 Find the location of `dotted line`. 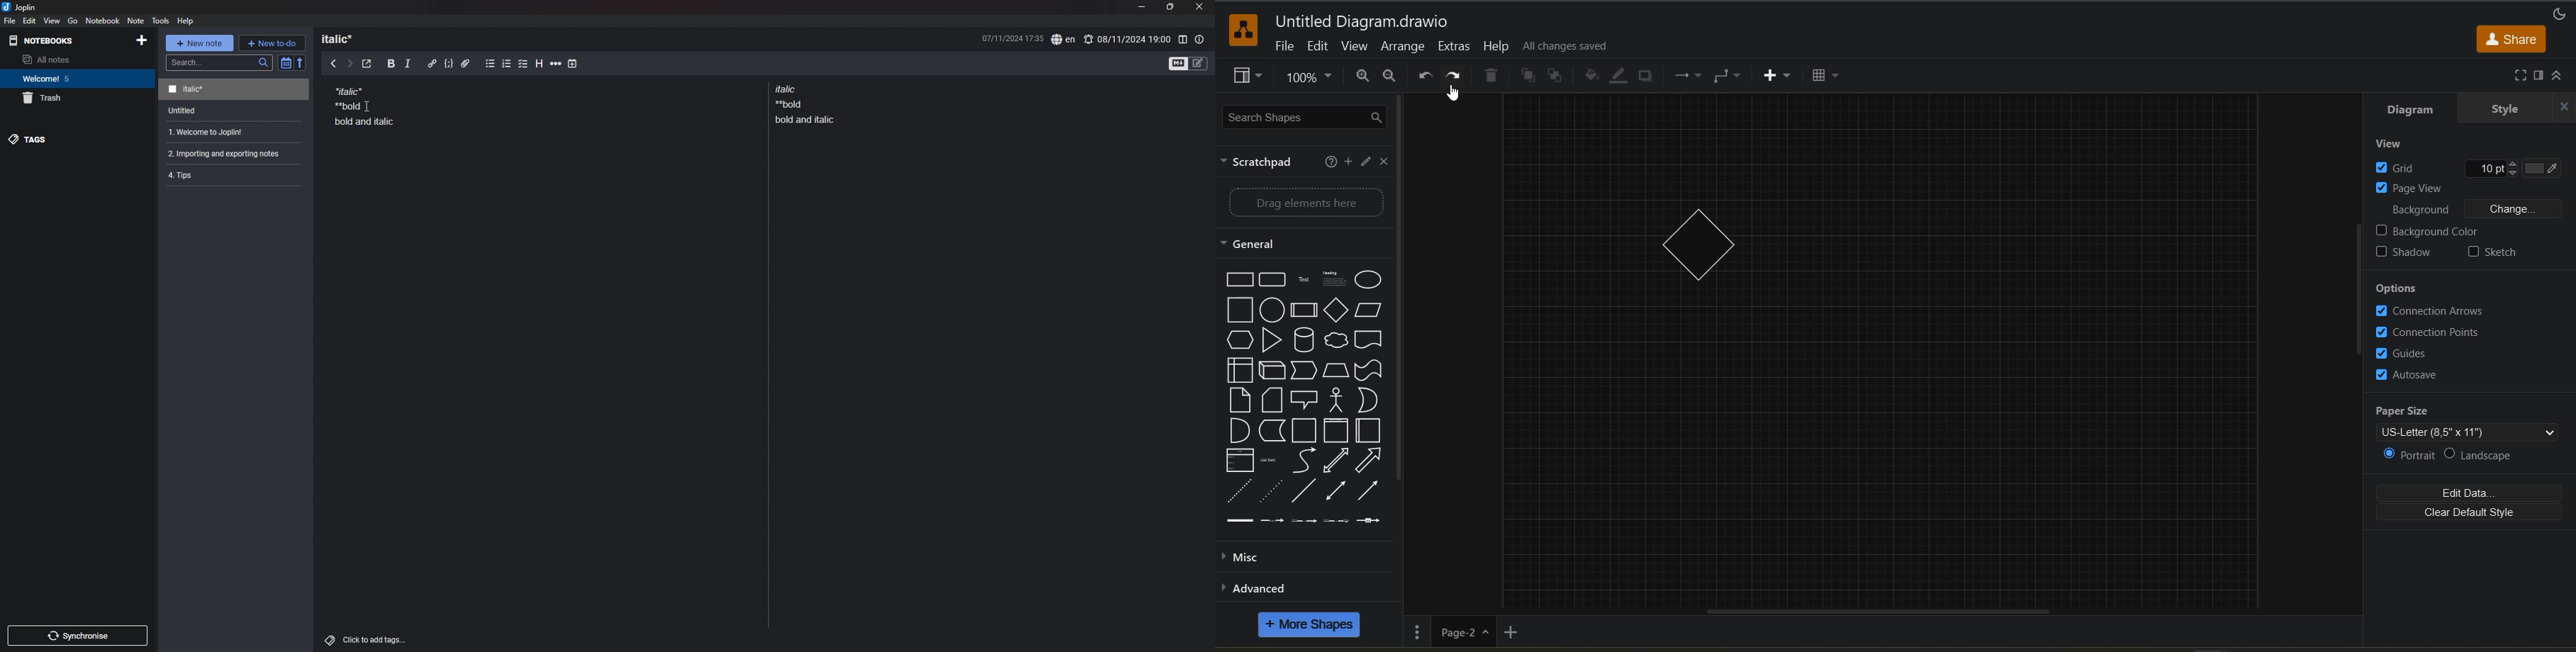

dotted line is located at coordinates (1271, 491).